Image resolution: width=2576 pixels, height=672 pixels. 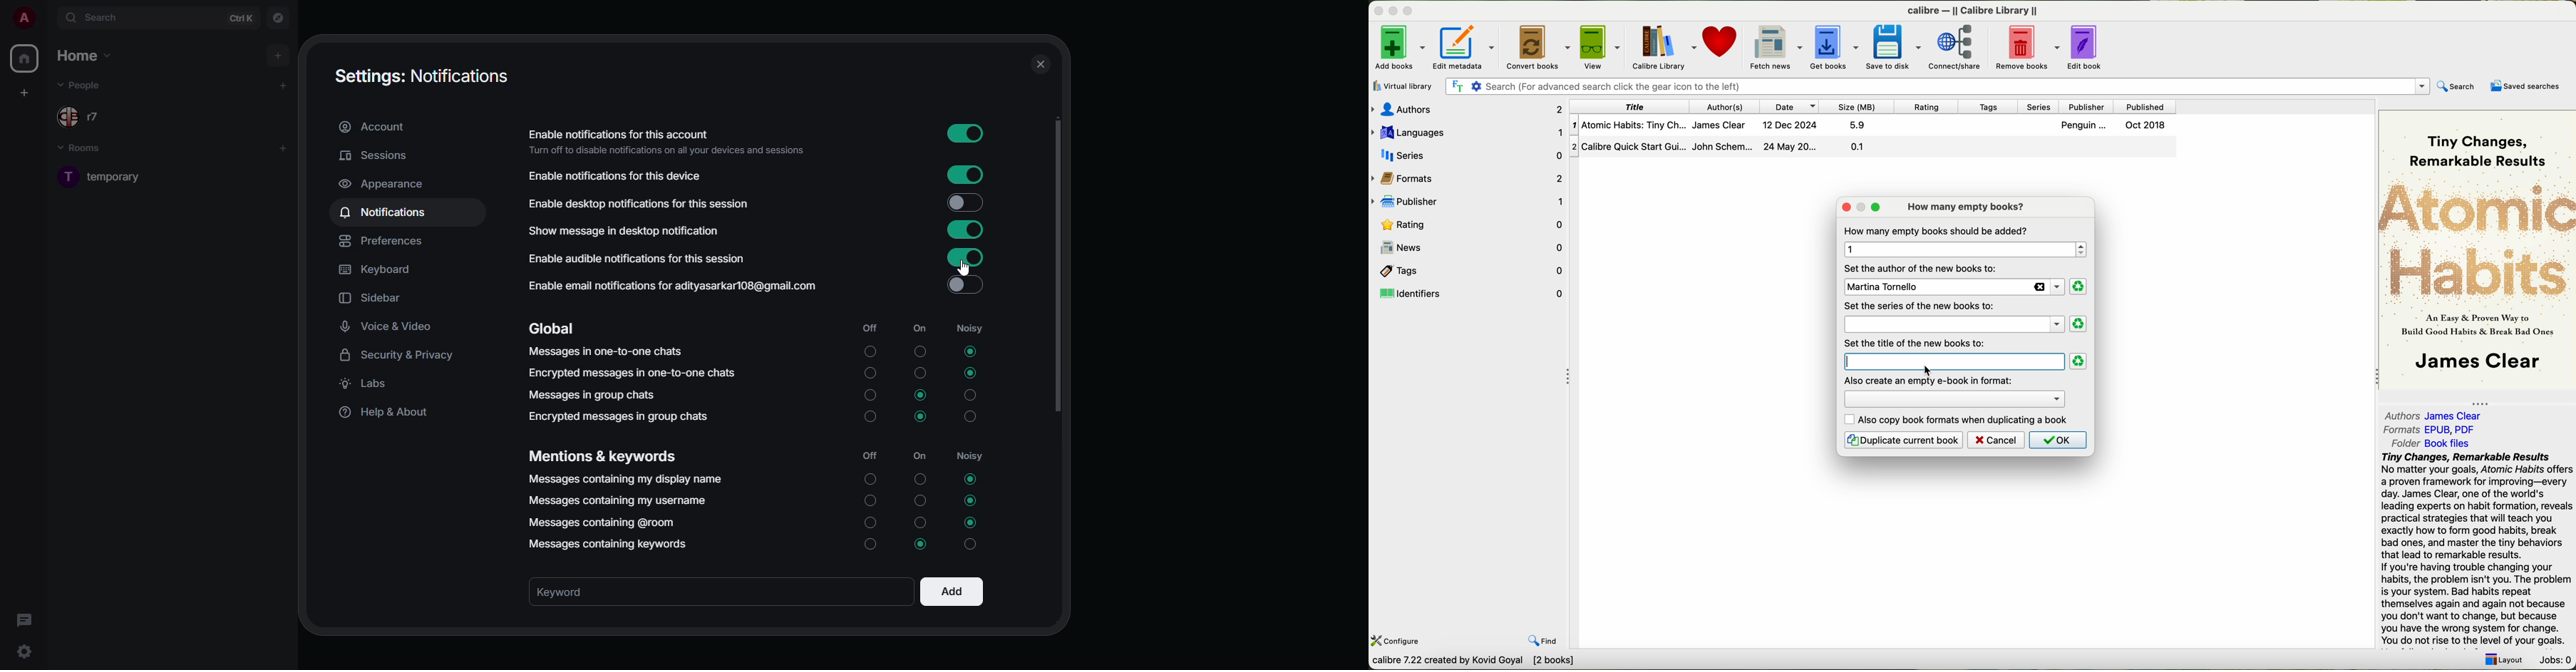 I want to click on appearance, so click(x=386, y=184).